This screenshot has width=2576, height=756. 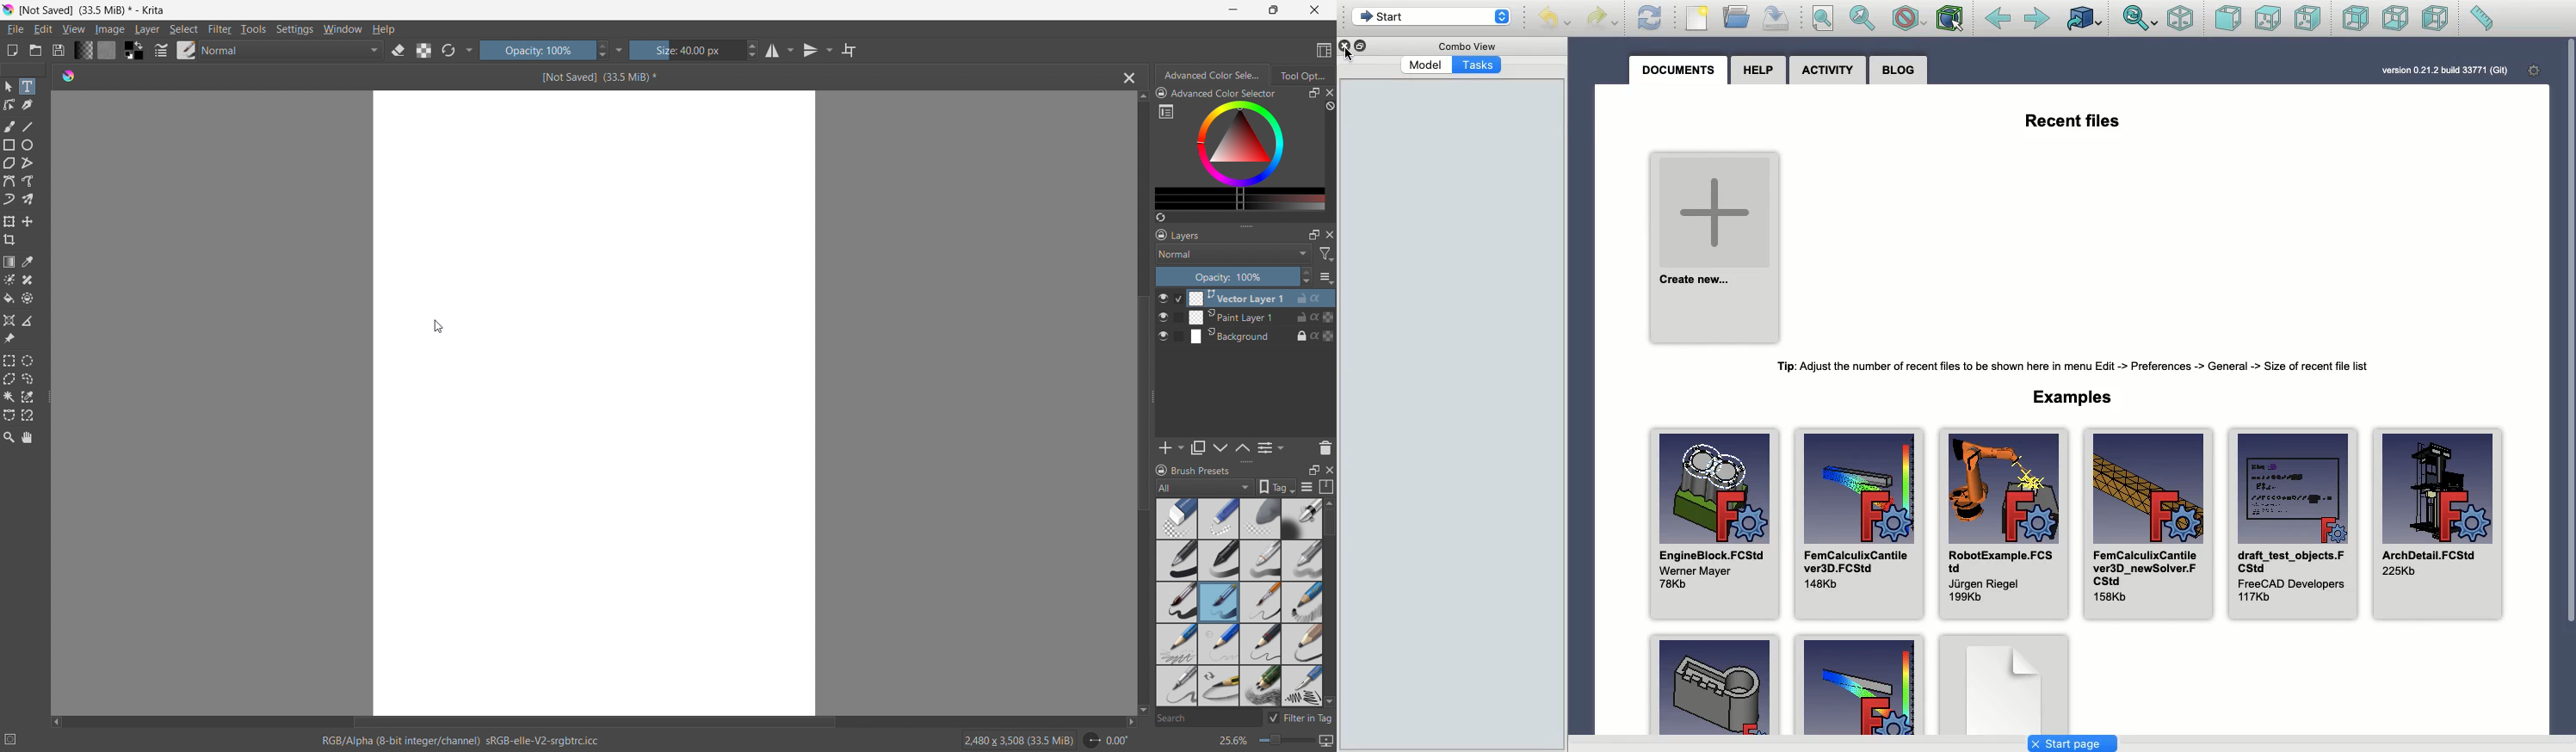 I want to click on Right, so click(x=2308, y=18).